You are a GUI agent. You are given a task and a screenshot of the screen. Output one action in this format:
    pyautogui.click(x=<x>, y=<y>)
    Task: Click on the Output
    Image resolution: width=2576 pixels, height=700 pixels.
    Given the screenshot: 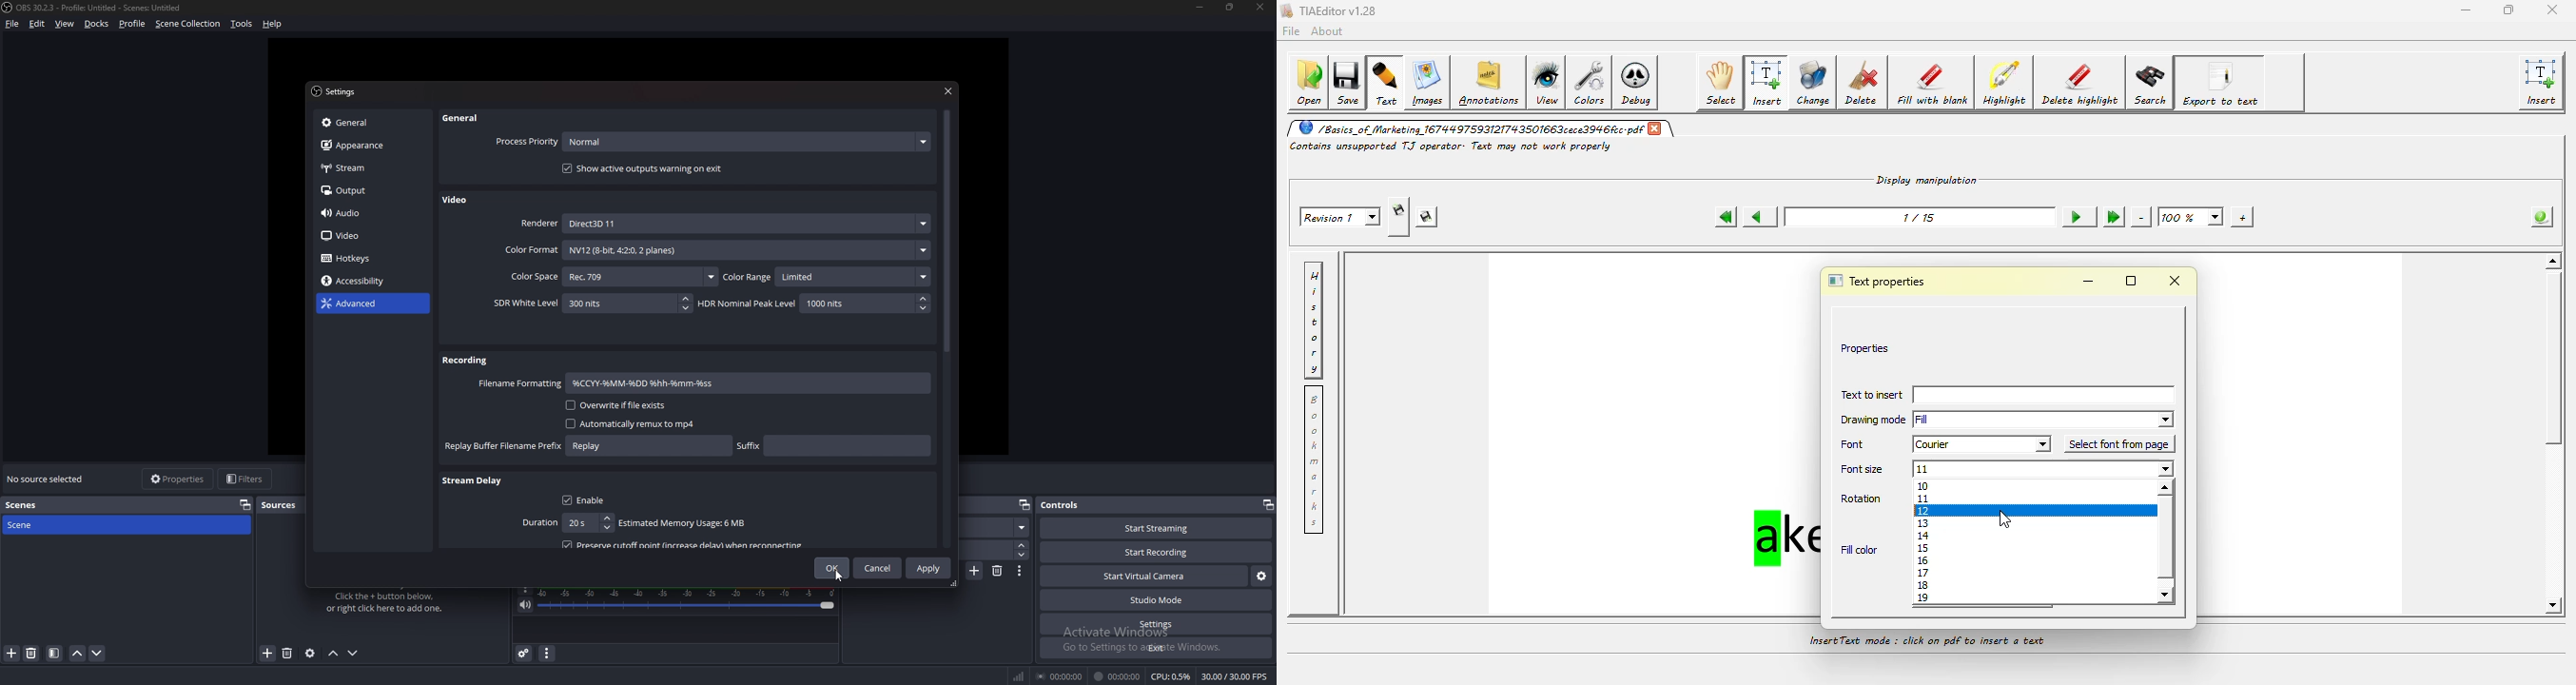 What is the action you would take?
    pyautogui.click(x=369, y=190)
    